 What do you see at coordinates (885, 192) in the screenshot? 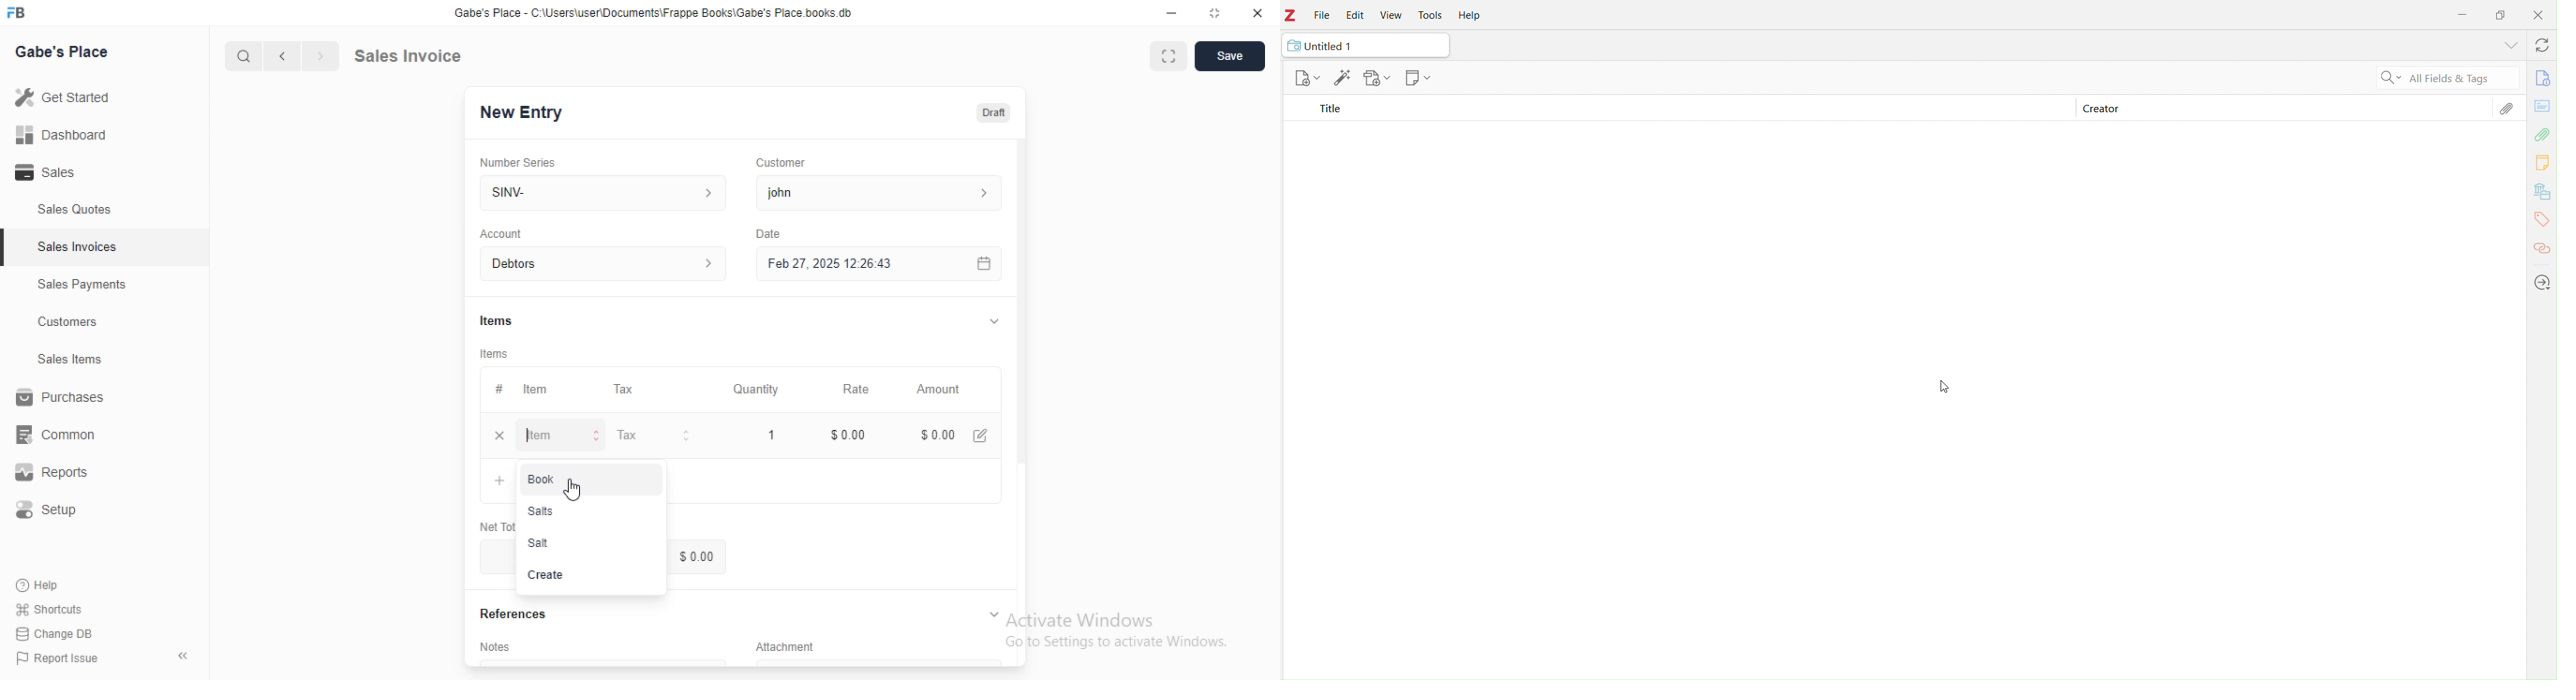
I see `john >` at bounding box center [885, 192].